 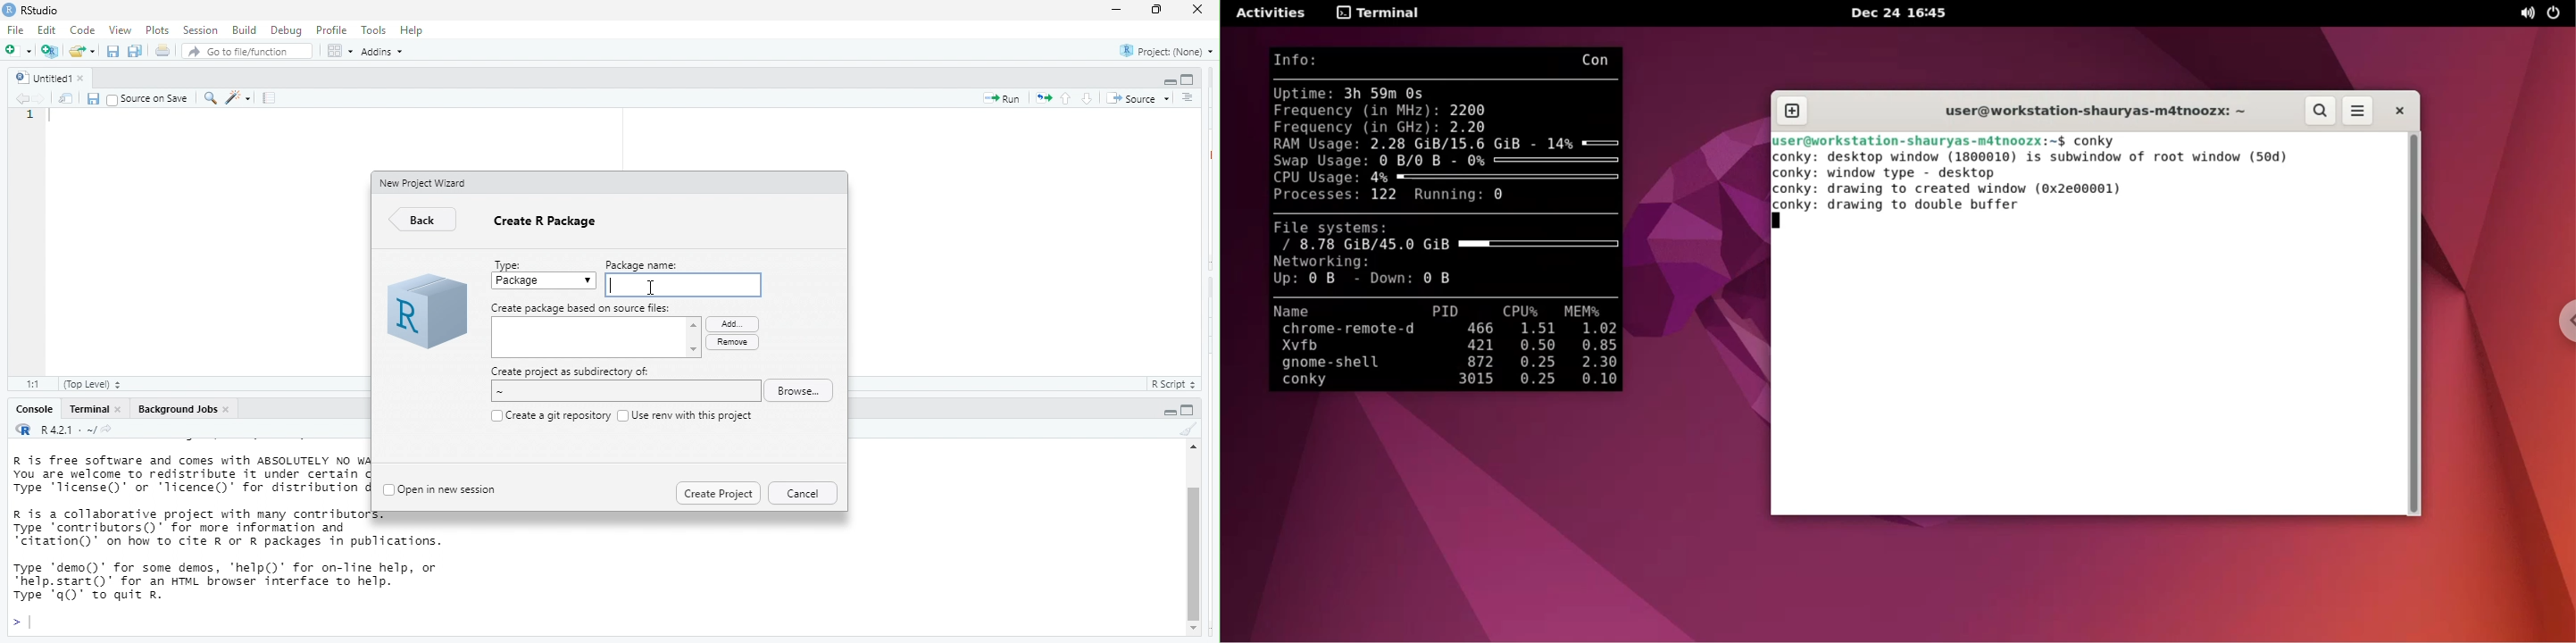 What do you see at coordinates (718, 491) in the screenshot?
I see ` Create Project ` at bounding box center [718, 491].